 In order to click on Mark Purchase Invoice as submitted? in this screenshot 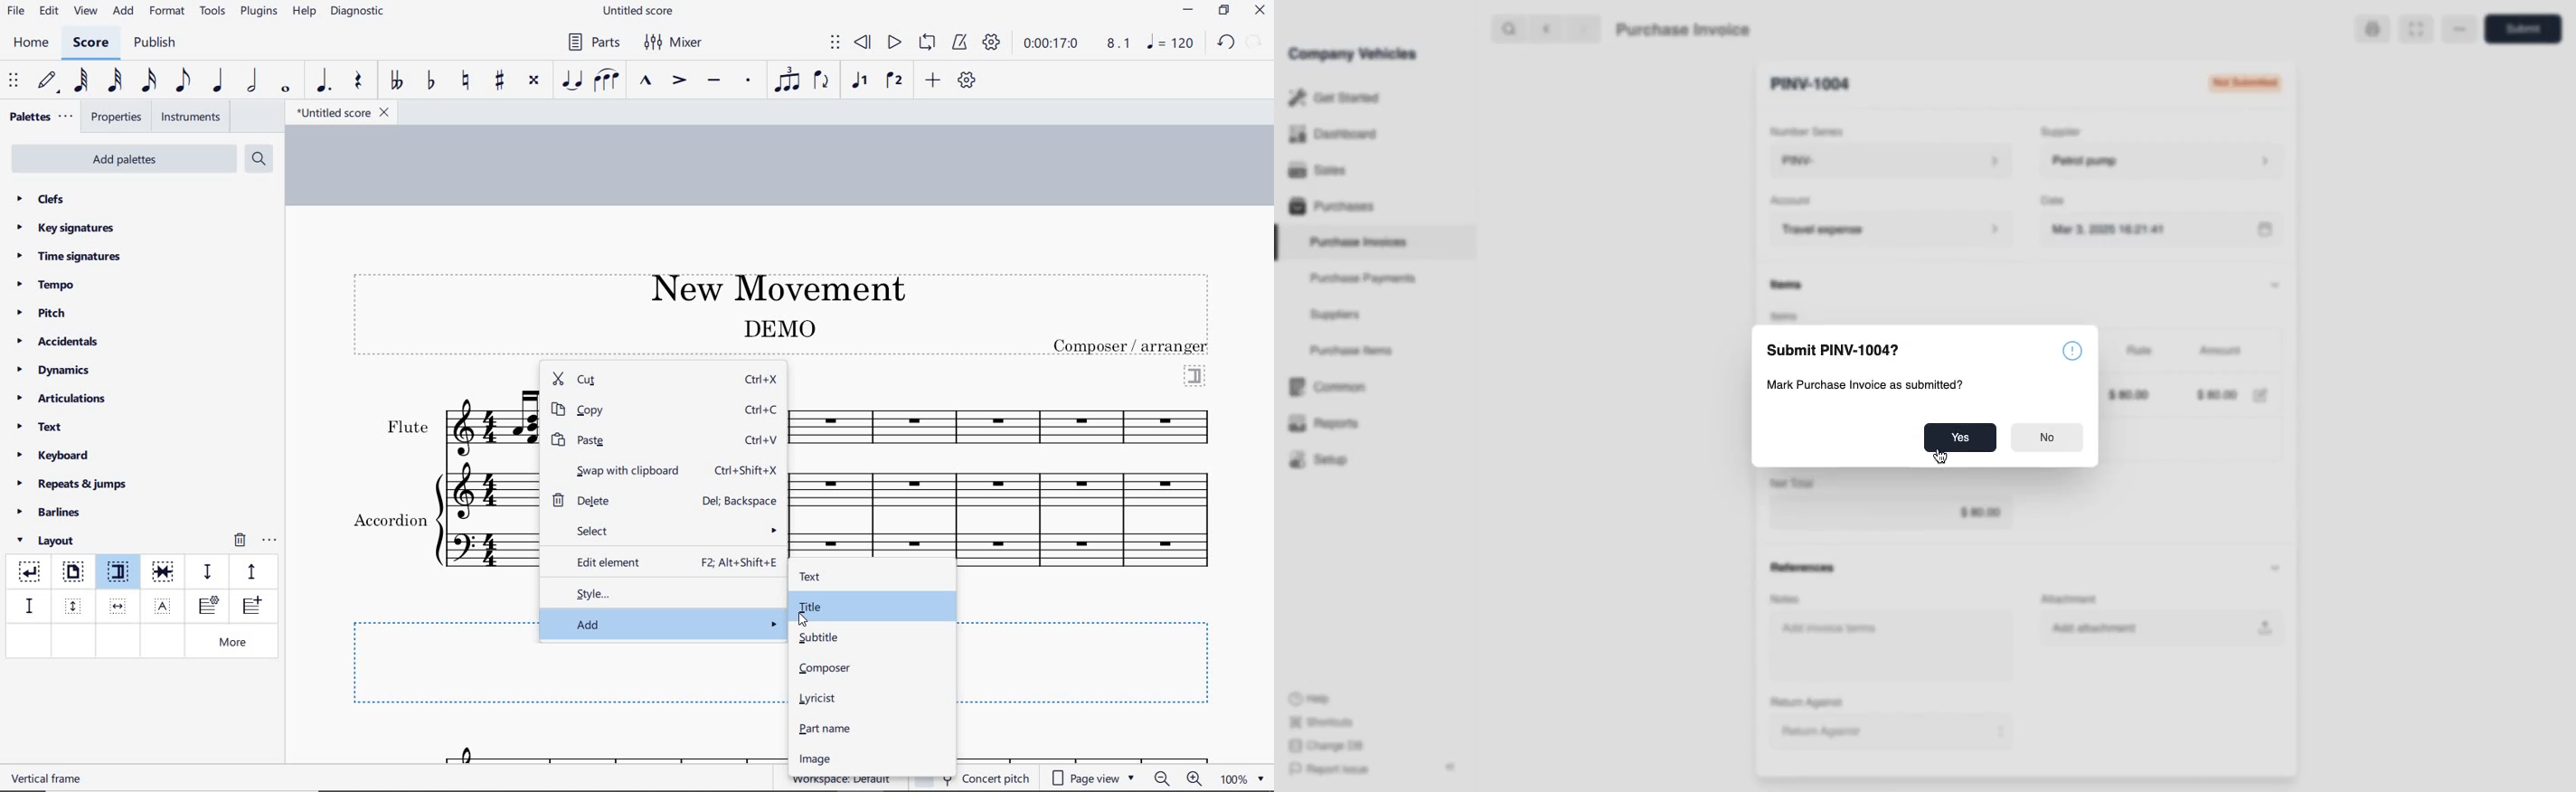, I will do `click(1910, 387)`.